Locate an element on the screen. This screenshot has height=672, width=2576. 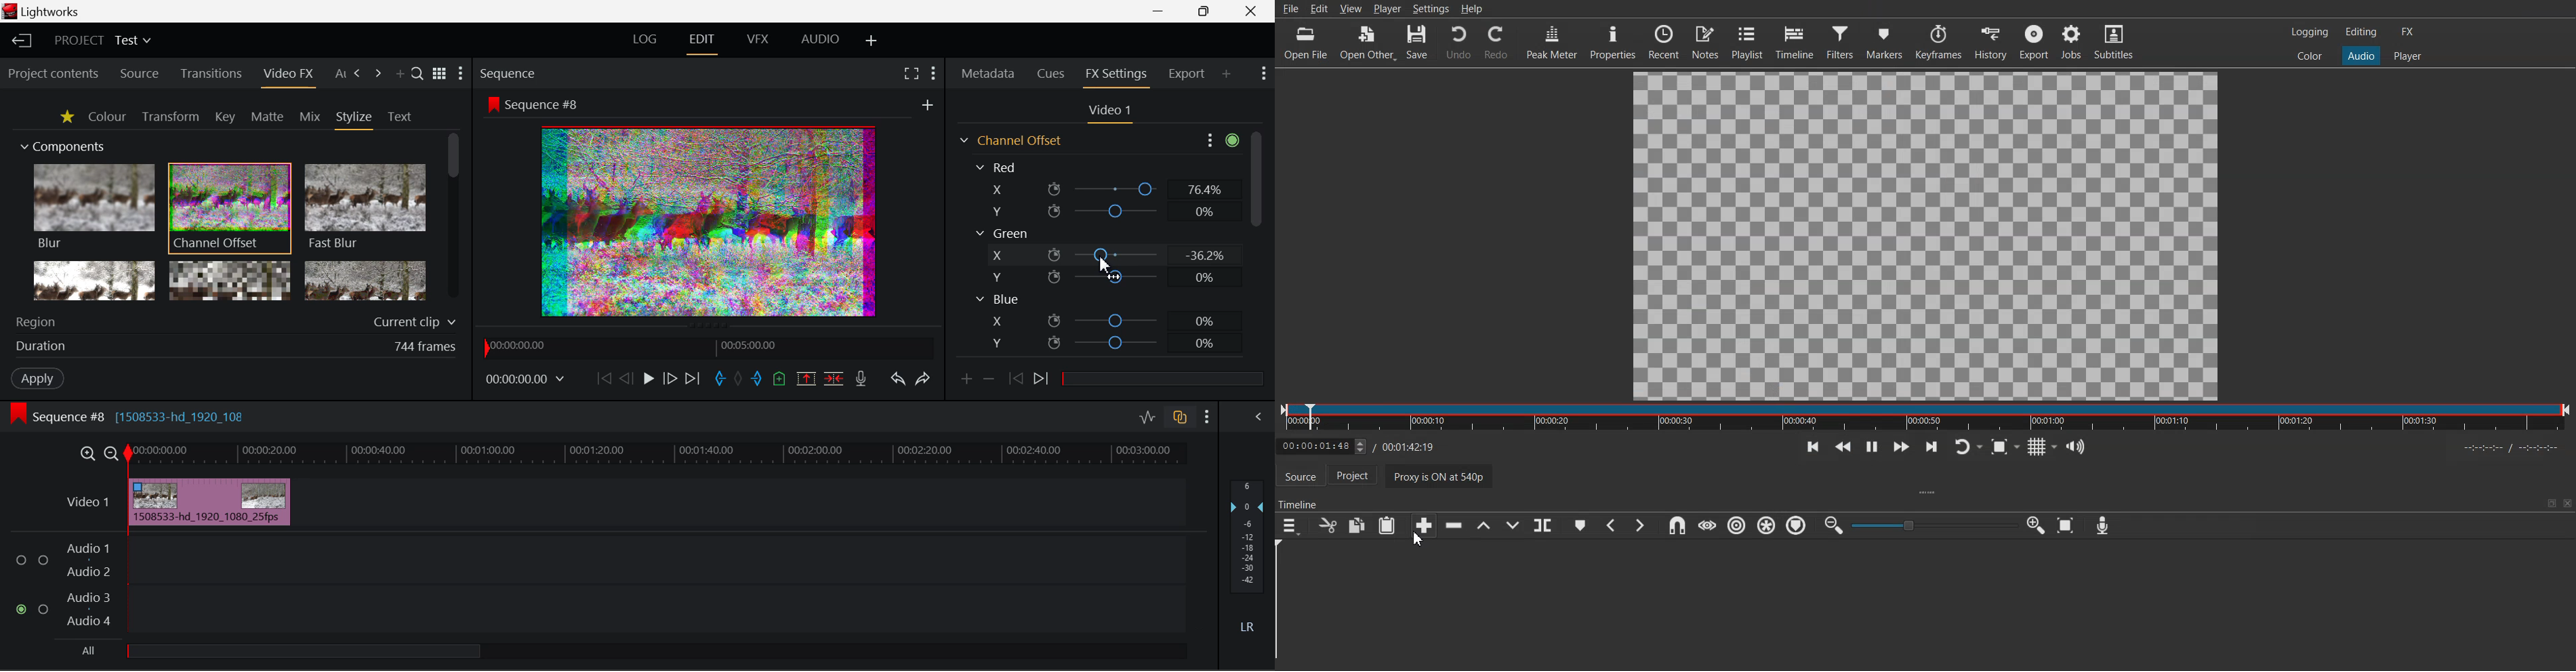
File Preview window is located at coordinates (1925, 237).